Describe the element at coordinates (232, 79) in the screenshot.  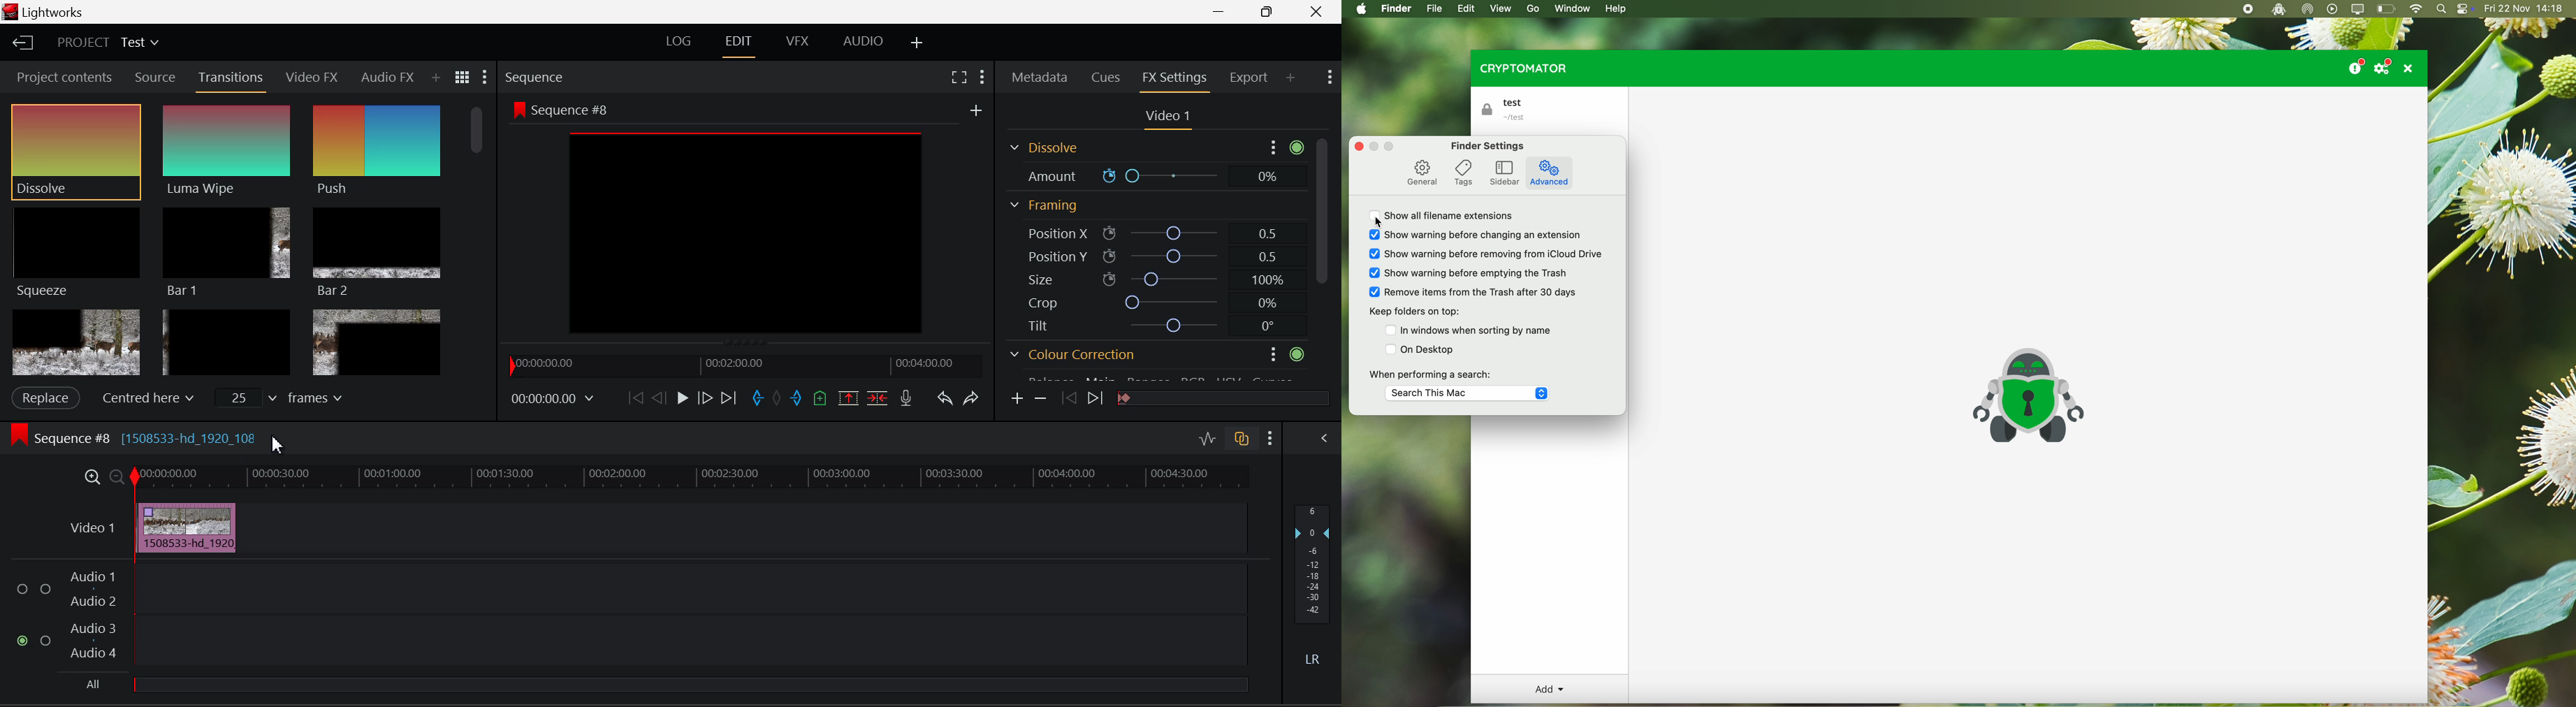
I see `Cursor on Transitions` at that location.